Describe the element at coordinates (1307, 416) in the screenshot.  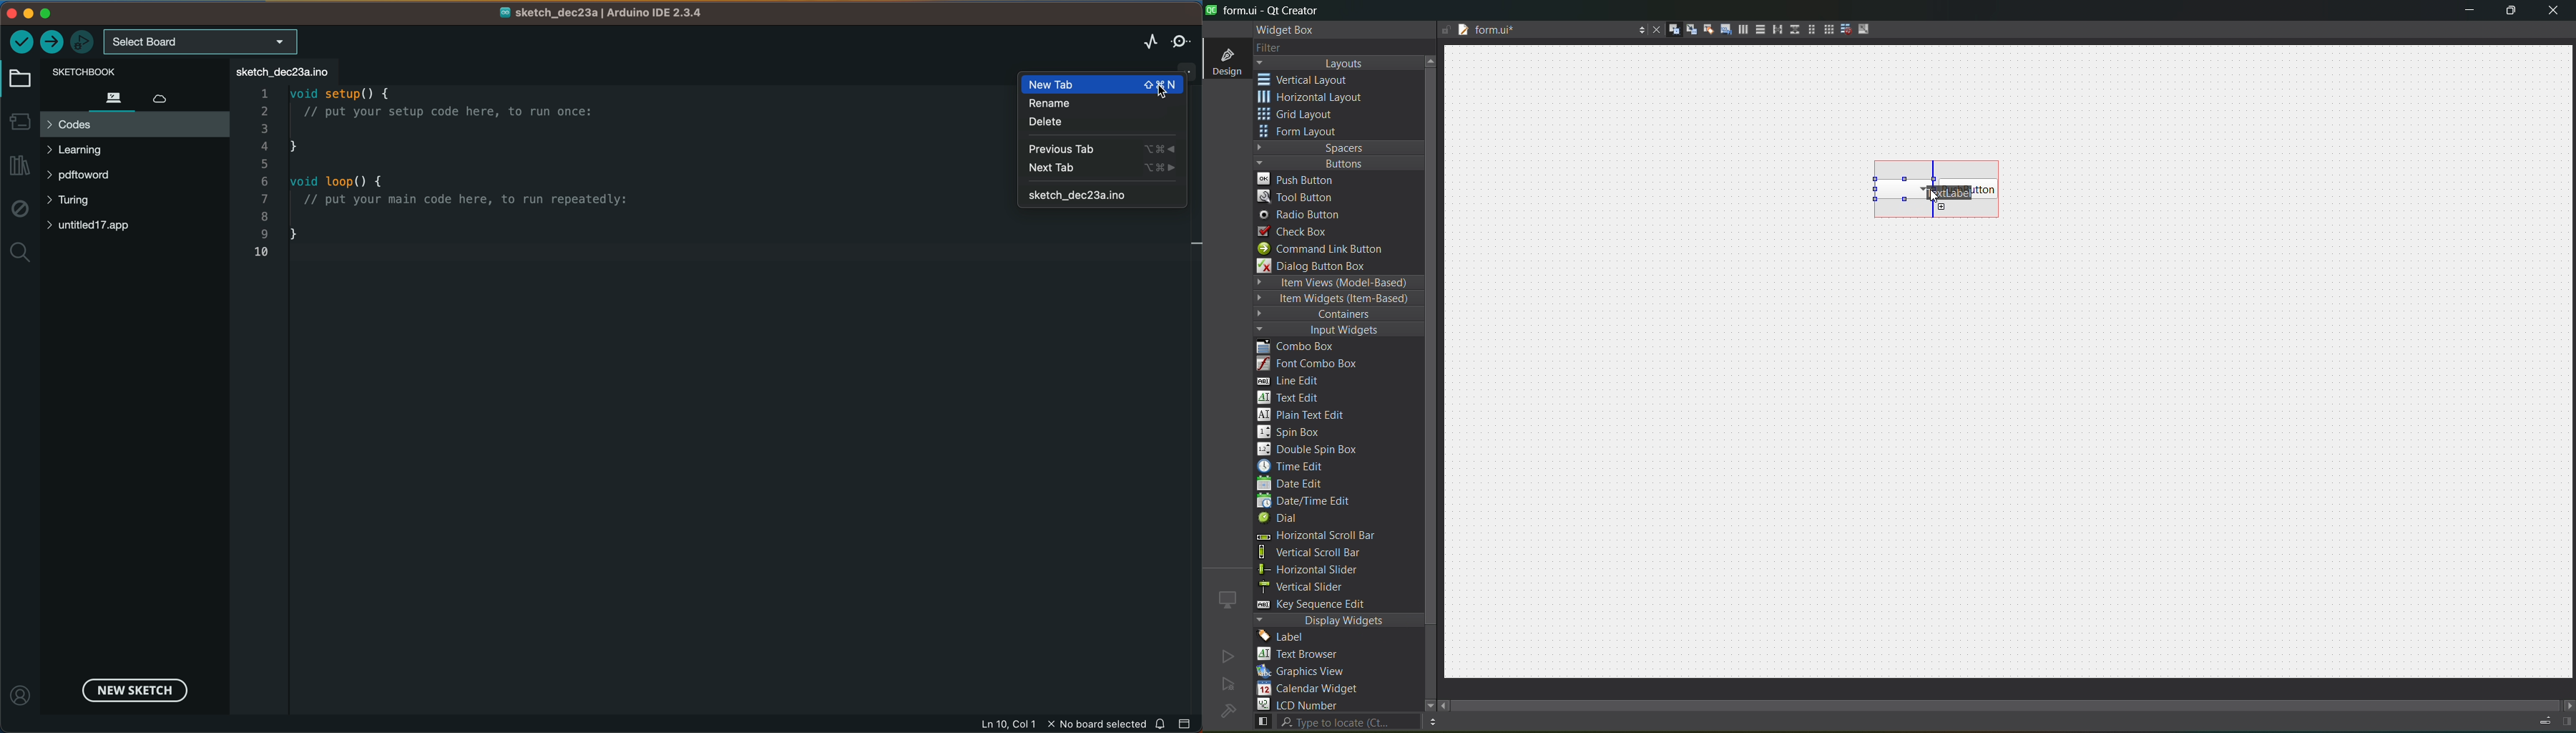
I see `plain text edit` at that location.